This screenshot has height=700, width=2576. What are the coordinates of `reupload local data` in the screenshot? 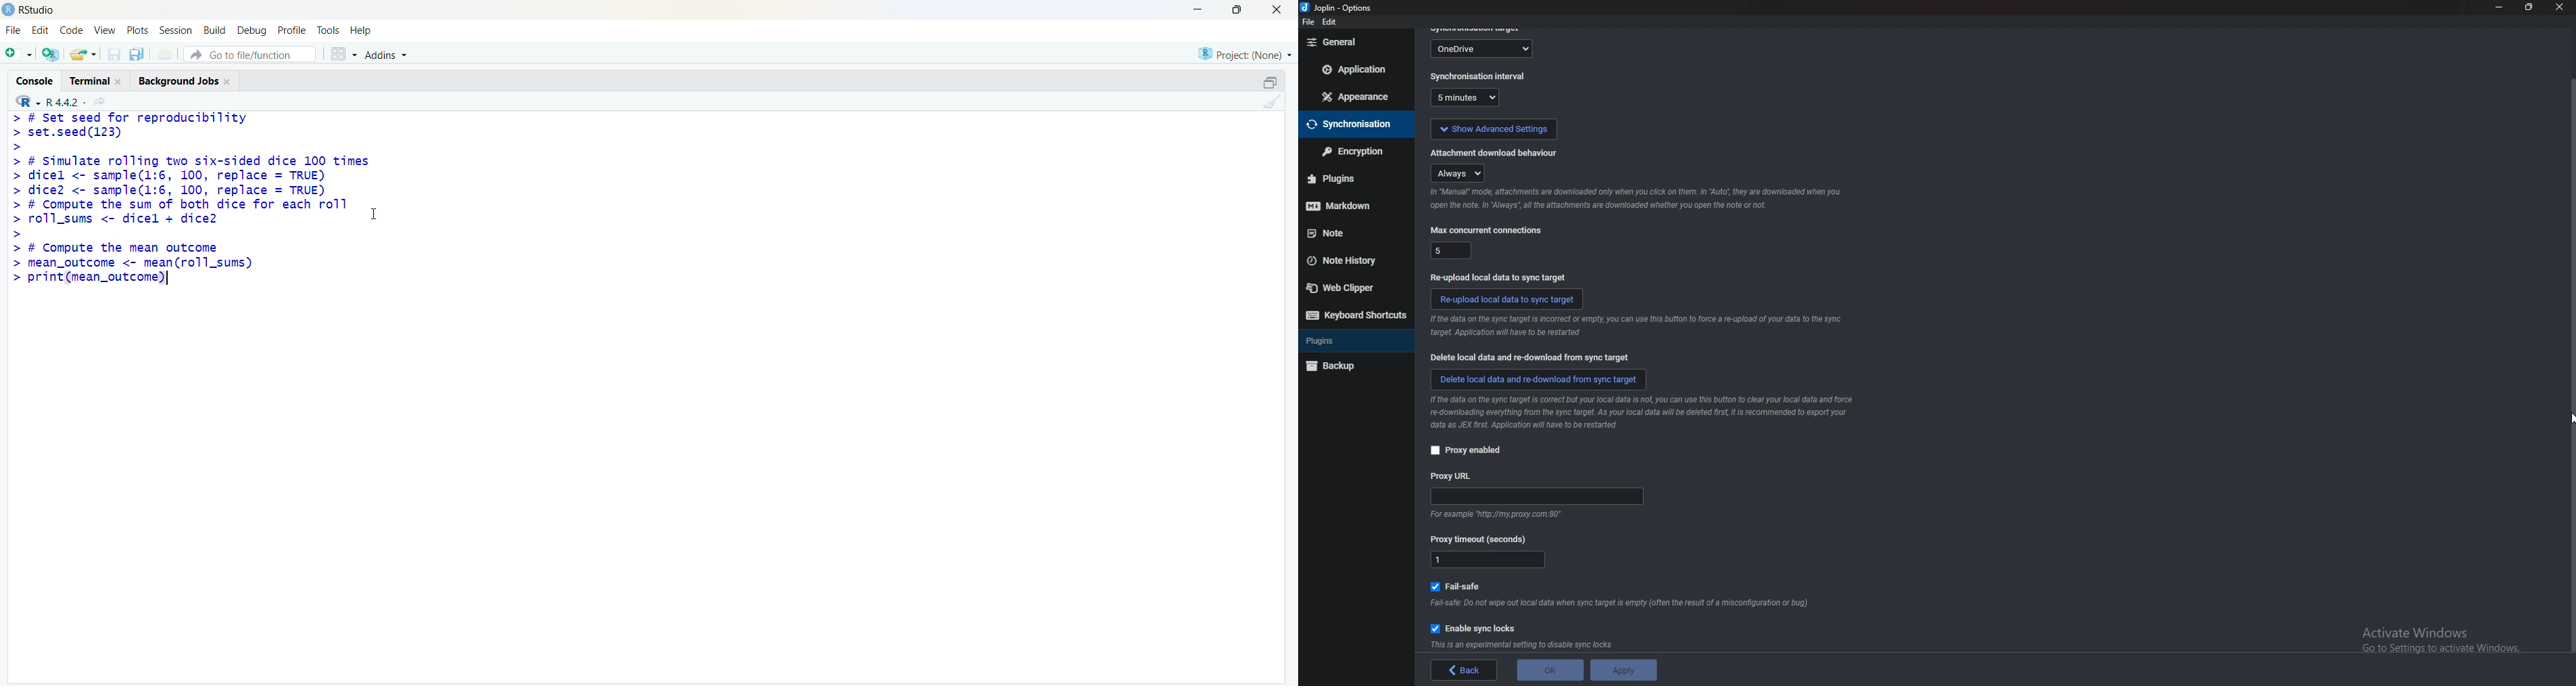 It's located at (1508, 298).